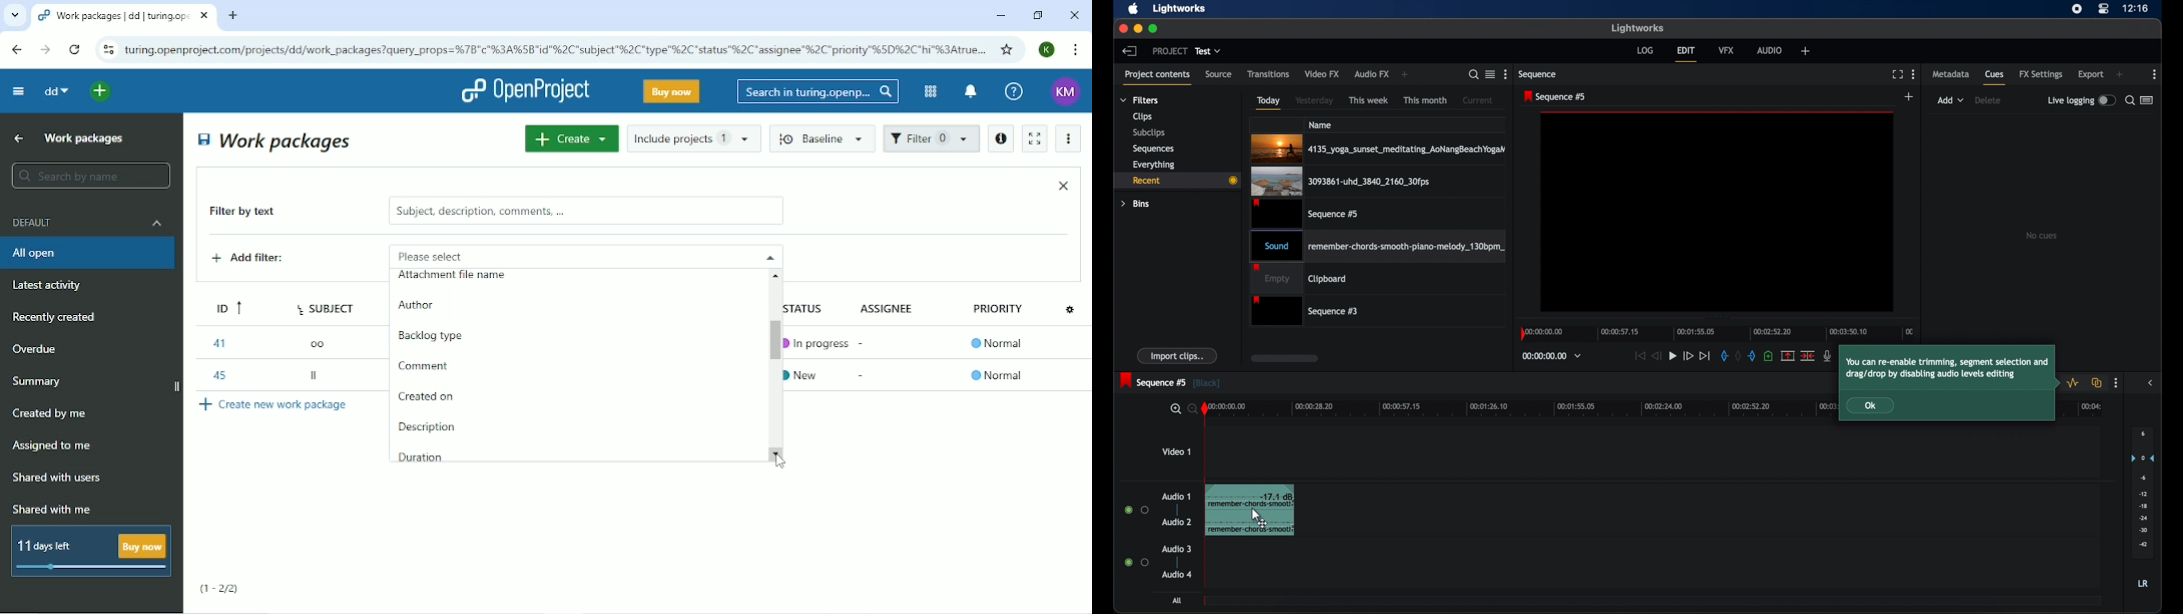 The height and width of the screenshot is (616, 2184). What do you see at coordinates (53, 414) in the screenshot?
I see `Created by me` at bounding box center [53, 414].